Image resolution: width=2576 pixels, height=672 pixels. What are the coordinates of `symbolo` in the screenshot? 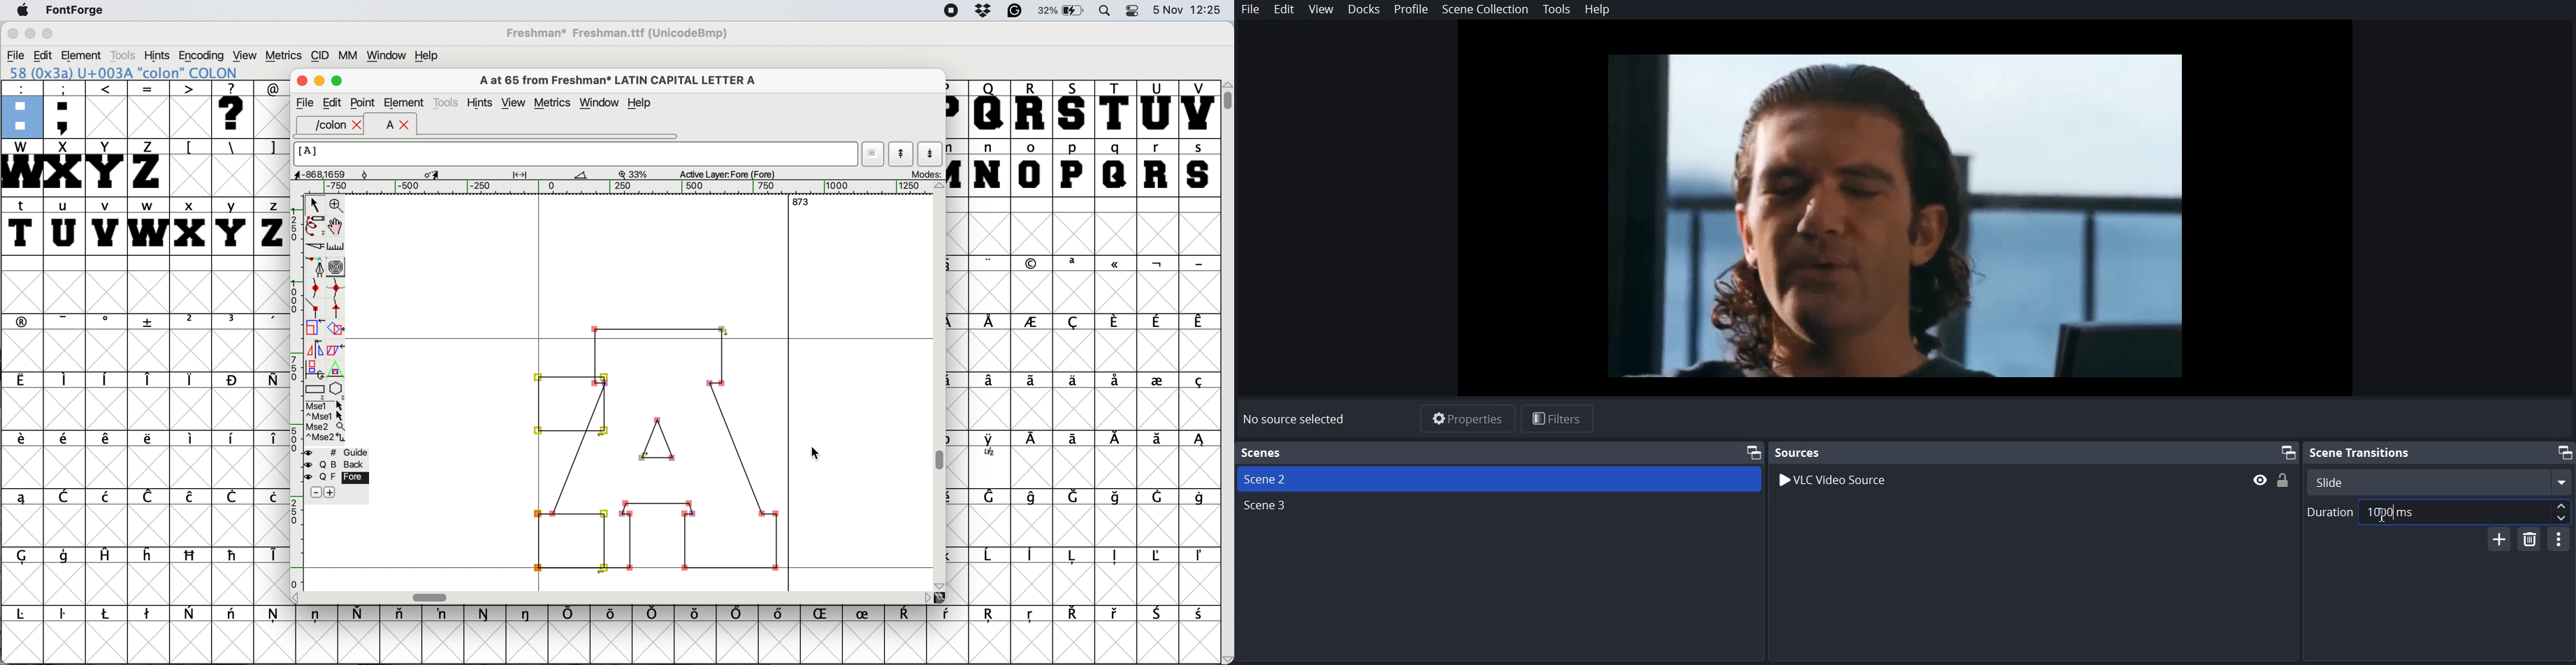 It's located at (191, 439).